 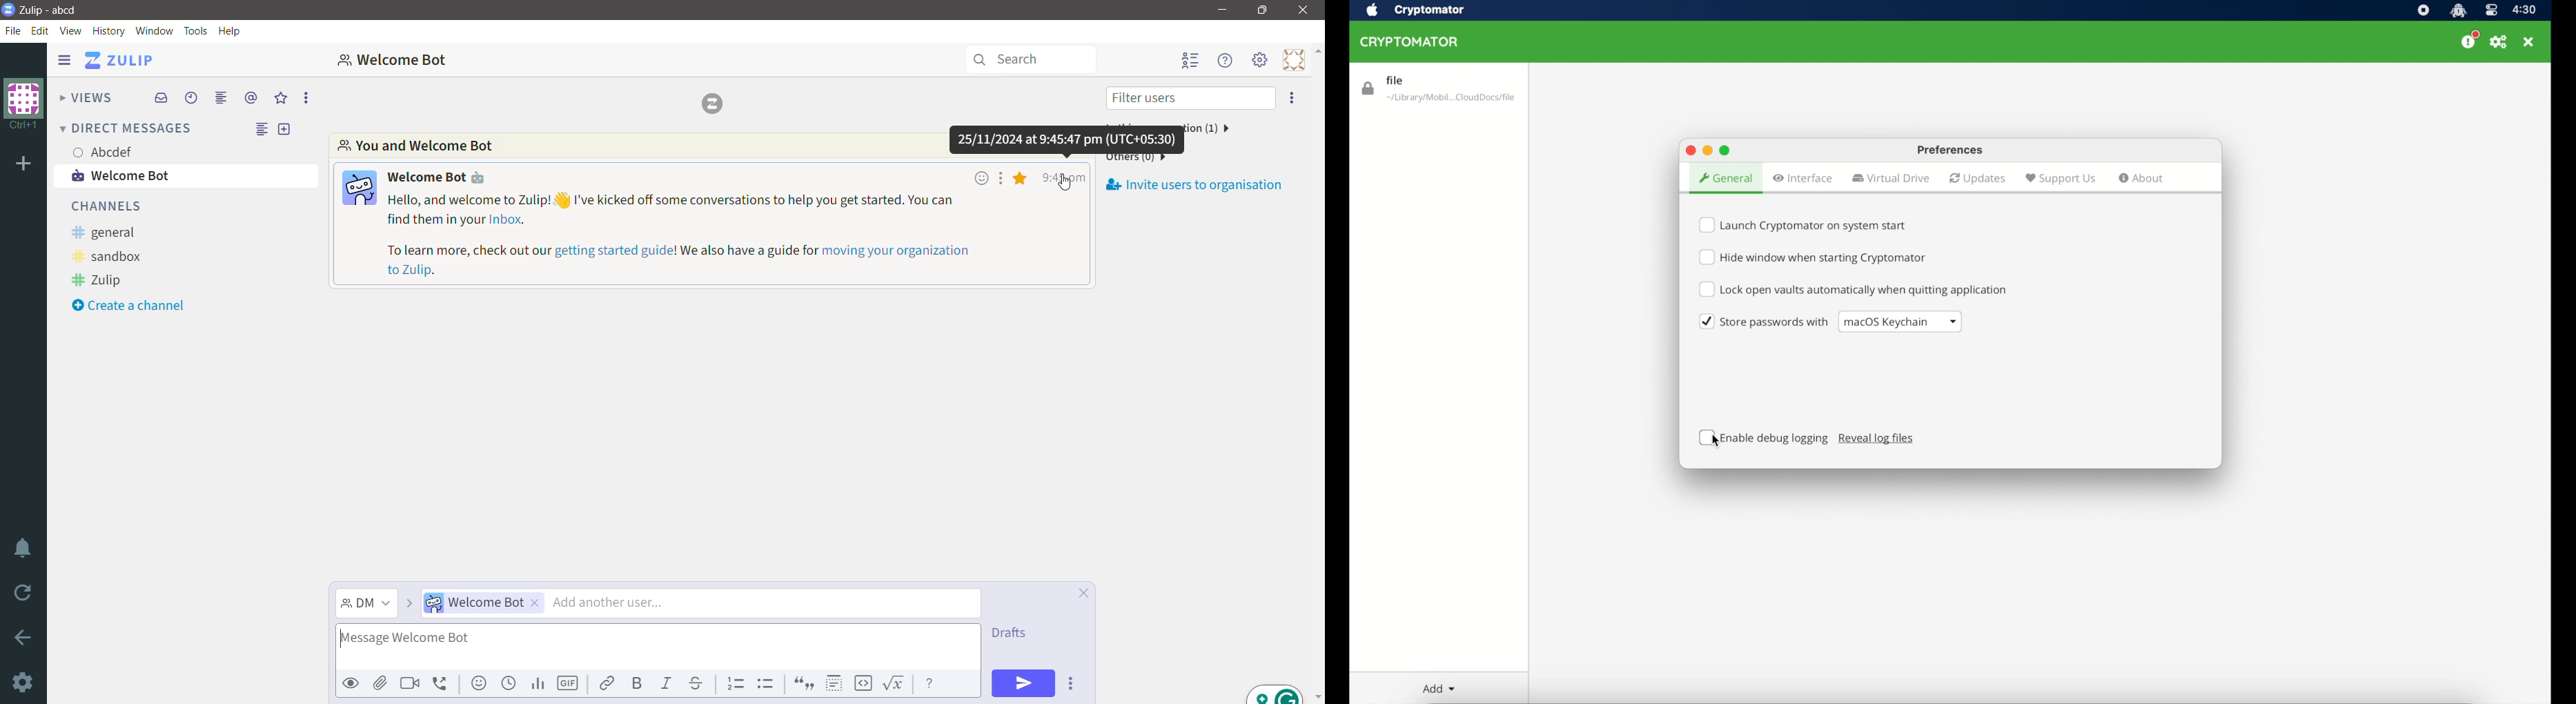 I want to click on Close, so click(x=1303, y=10).